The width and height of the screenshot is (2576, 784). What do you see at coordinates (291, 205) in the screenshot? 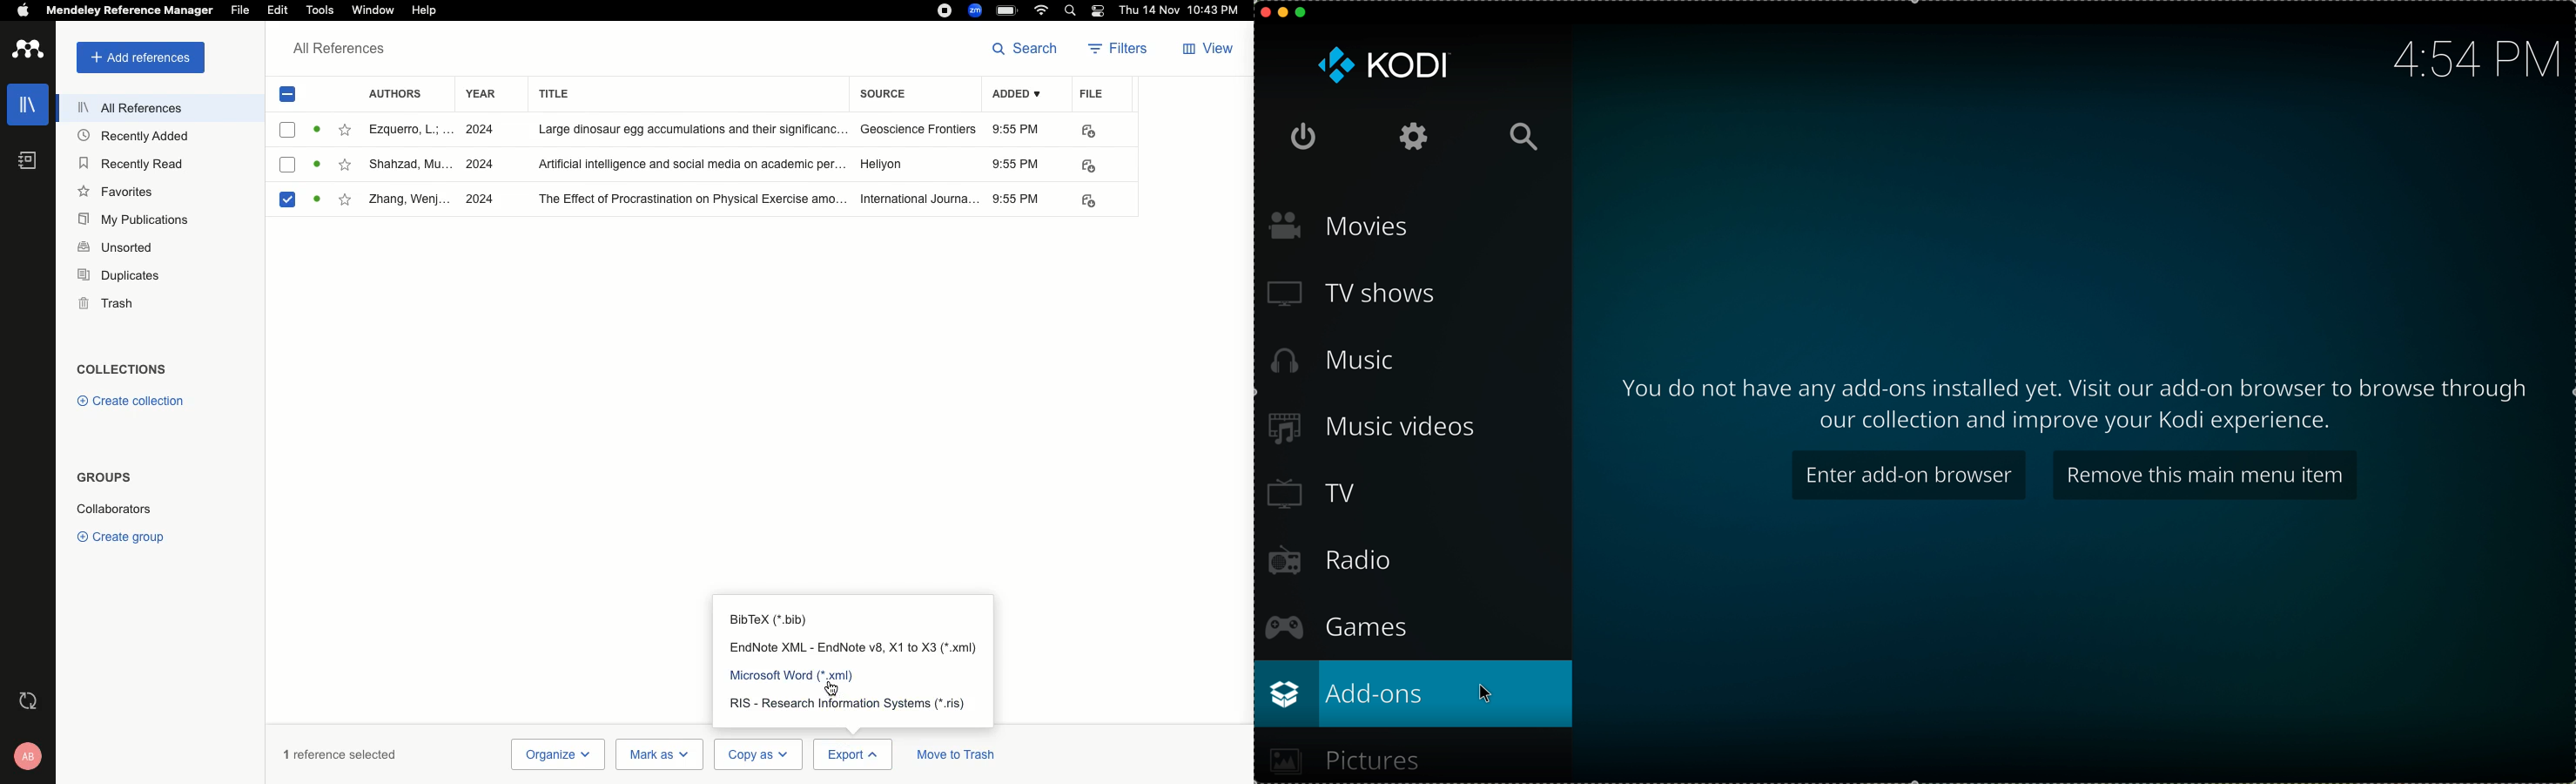
I see `Selected citation` at bounding box center [291, 205].